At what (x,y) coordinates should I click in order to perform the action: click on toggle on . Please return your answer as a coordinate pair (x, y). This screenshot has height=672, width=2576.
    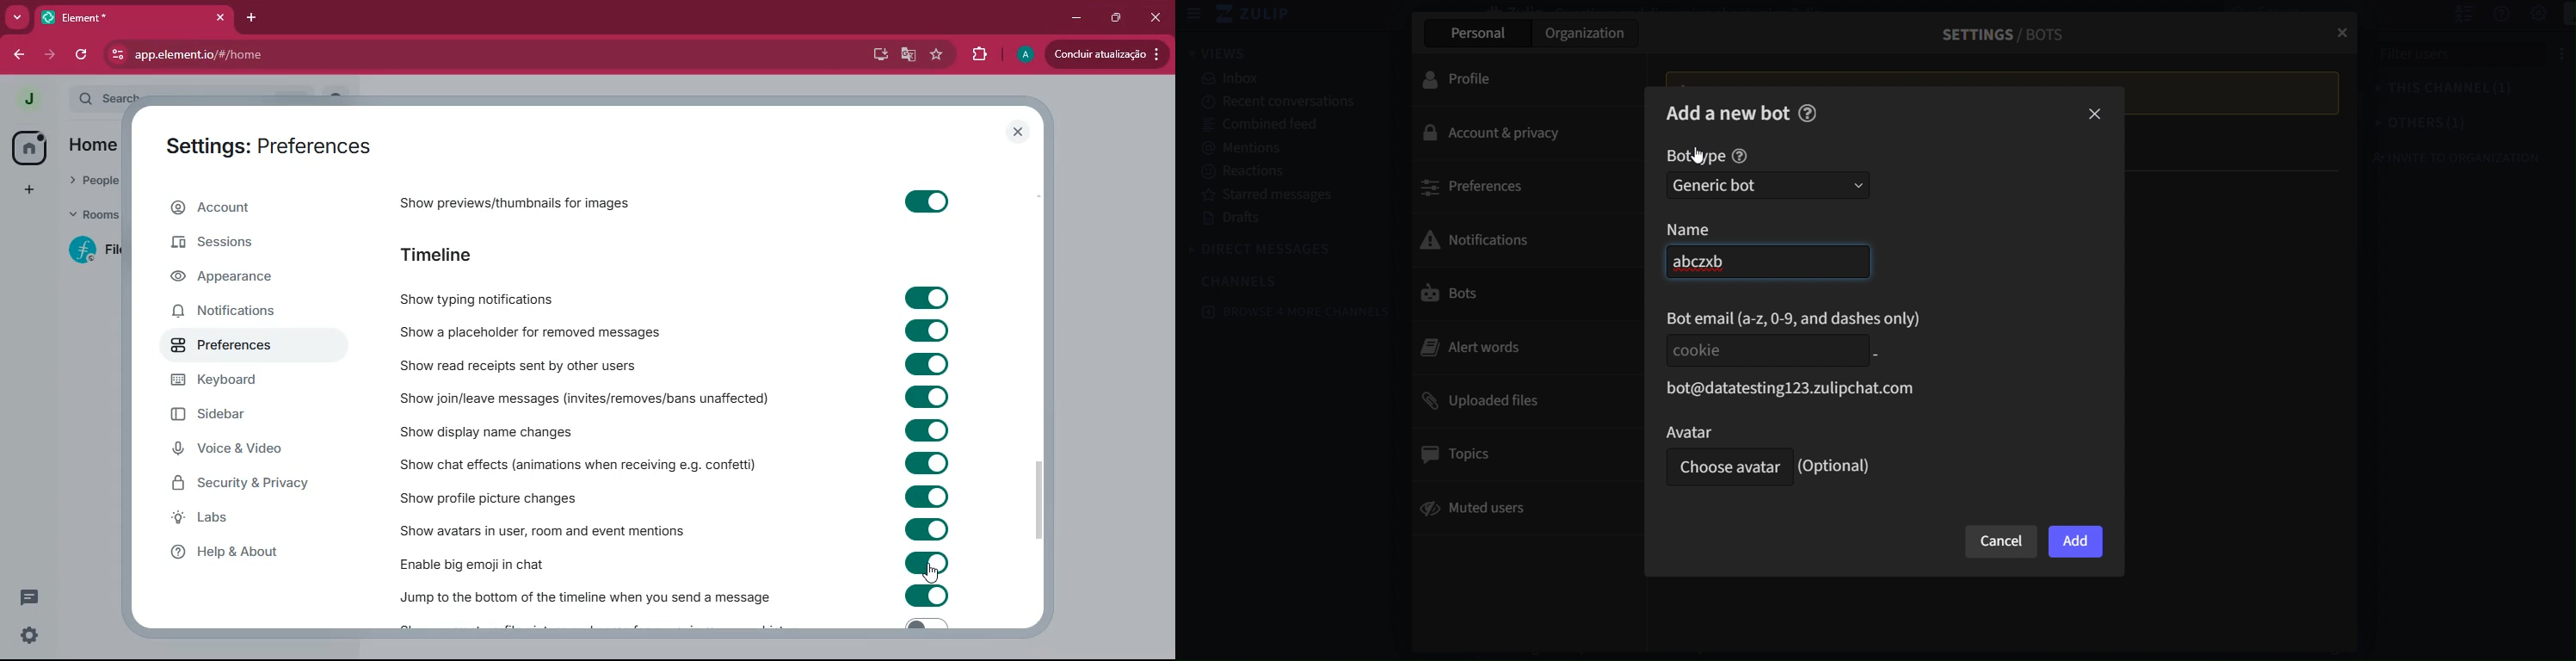
    Looking at the image, I should click on (927, 596).